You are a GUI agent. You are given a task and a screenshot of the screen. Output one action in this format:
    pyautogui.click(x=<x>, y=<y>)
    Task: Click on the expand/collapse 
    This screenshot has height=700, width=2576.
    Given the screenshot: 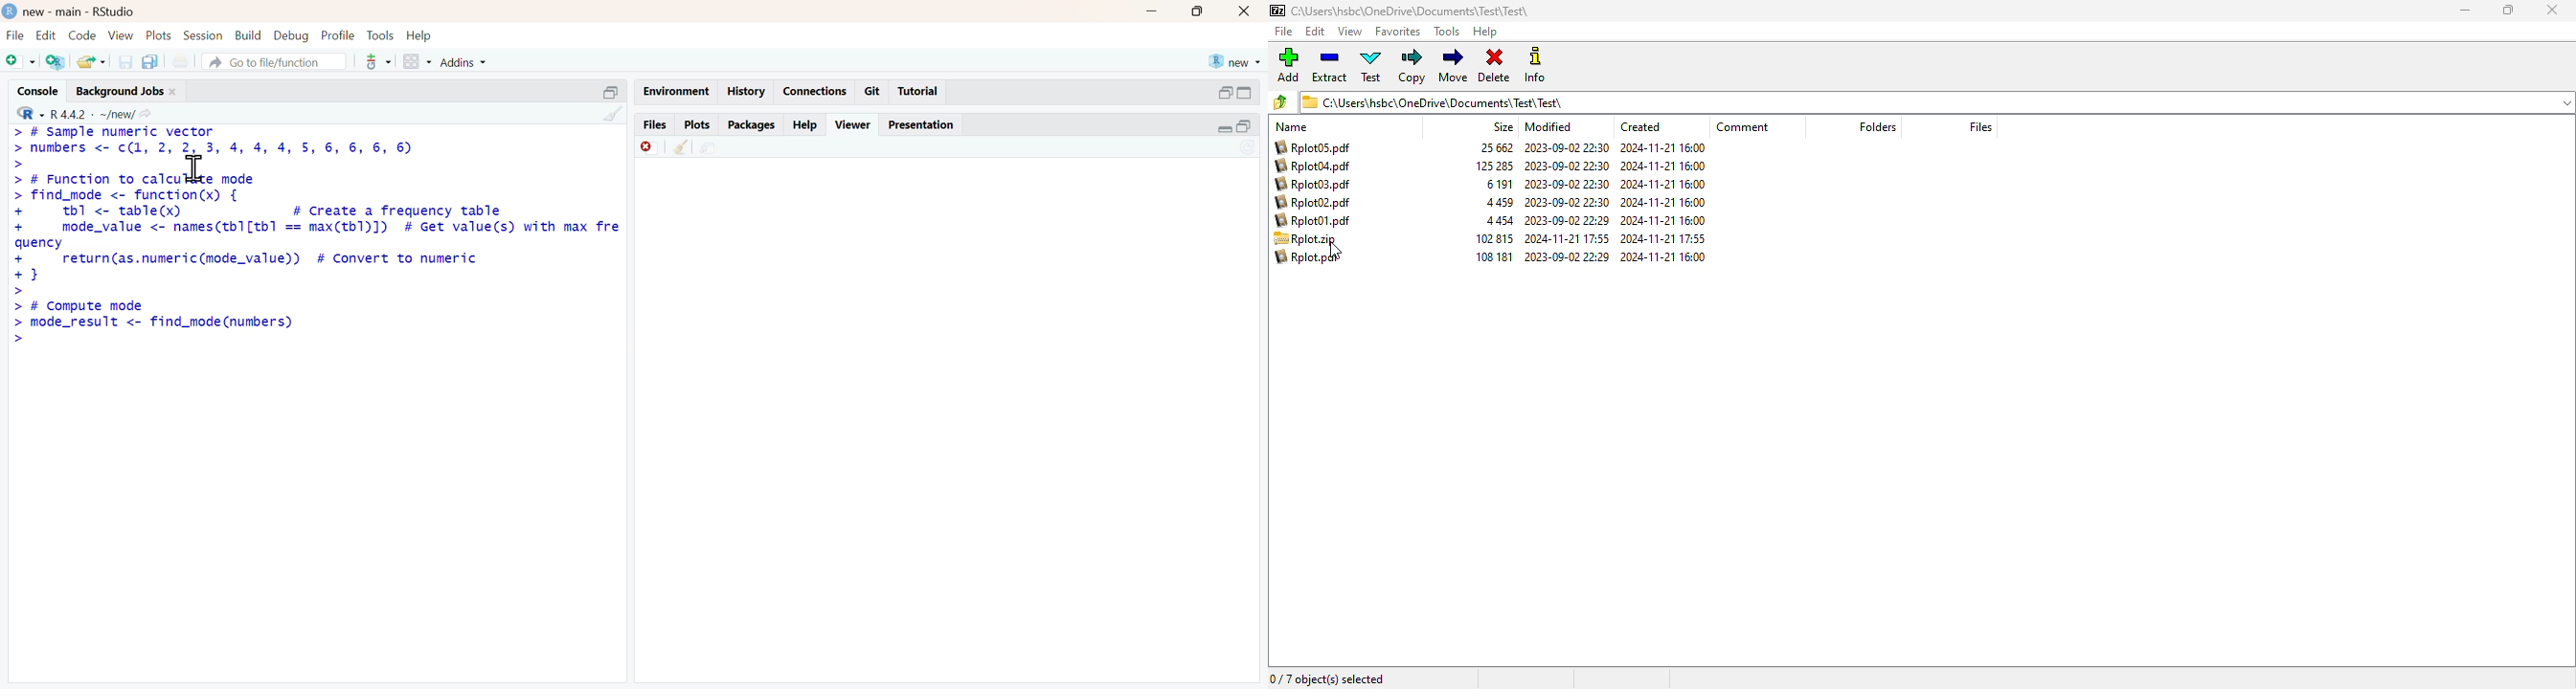 What is the action you would take?
    pyautogui.click(x=1224, y=129)
    